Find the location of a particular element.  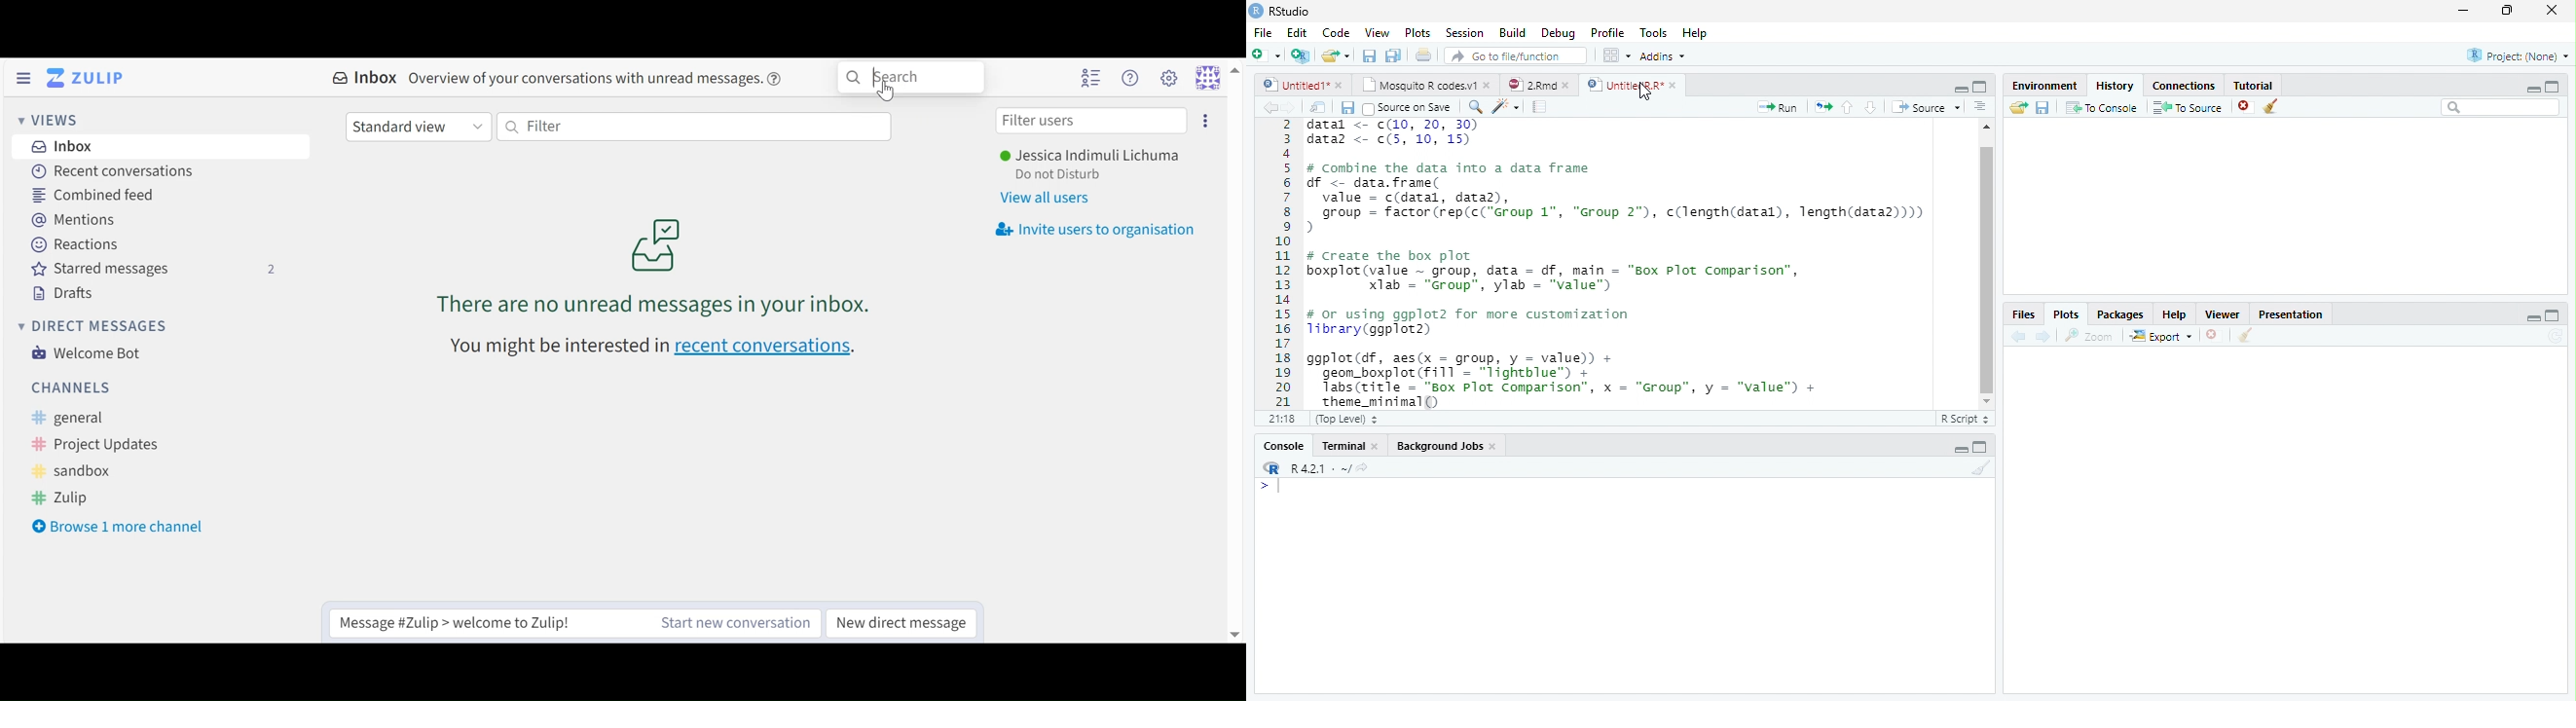

Re-run the previous code region is located at coordinates (1822, 107).